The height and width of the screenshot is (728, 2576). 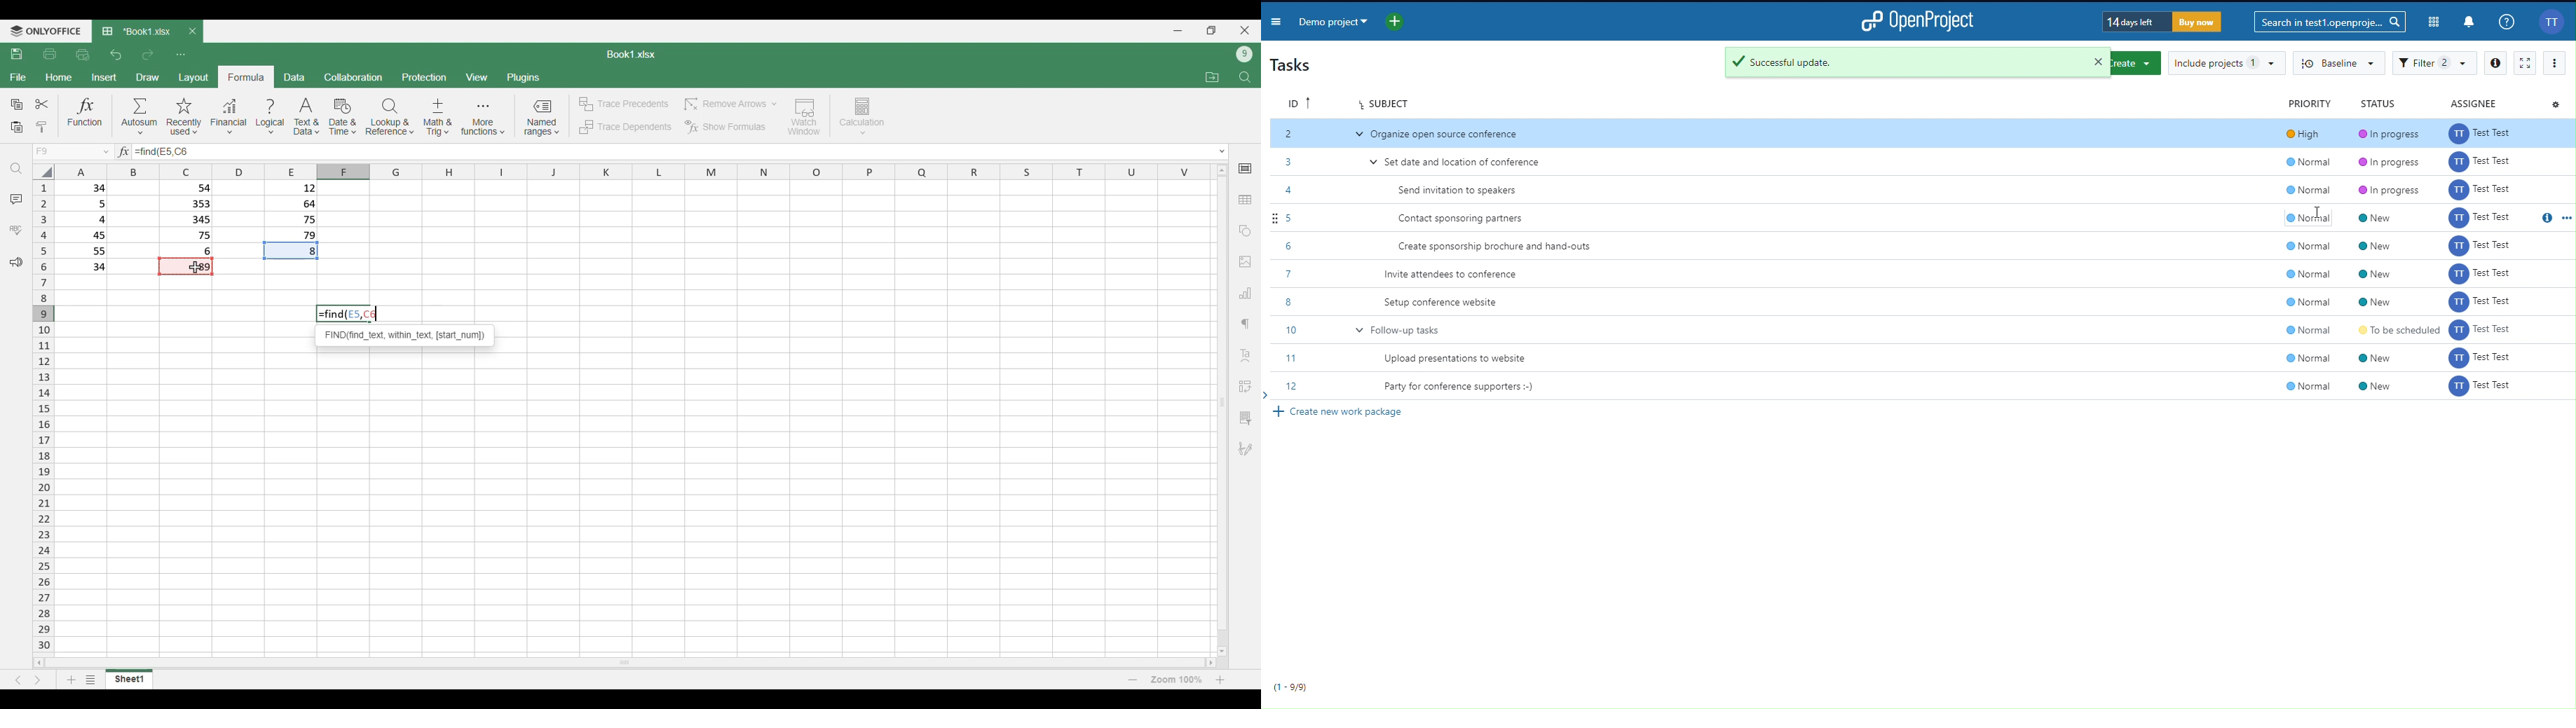 What do you see at coordinates (16, 200) in the screenshot?
I see `Comments` at bounding box center [16, 200].